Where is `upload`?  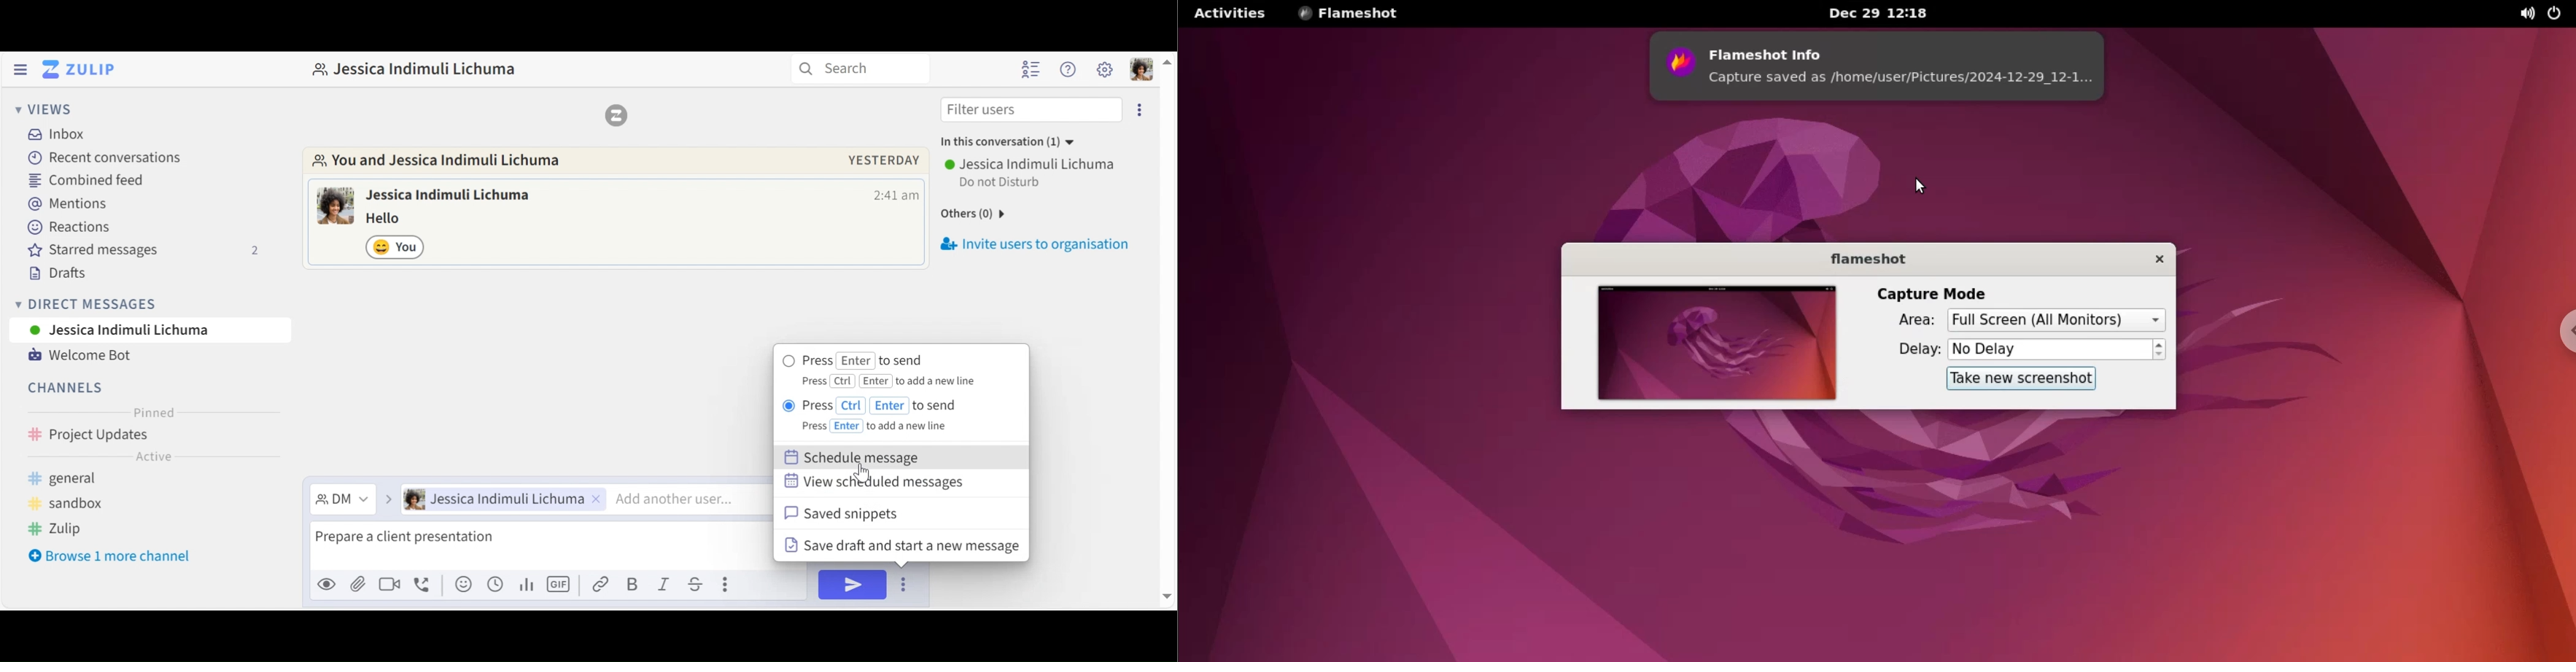
upload is located at coordinates (358, 586).